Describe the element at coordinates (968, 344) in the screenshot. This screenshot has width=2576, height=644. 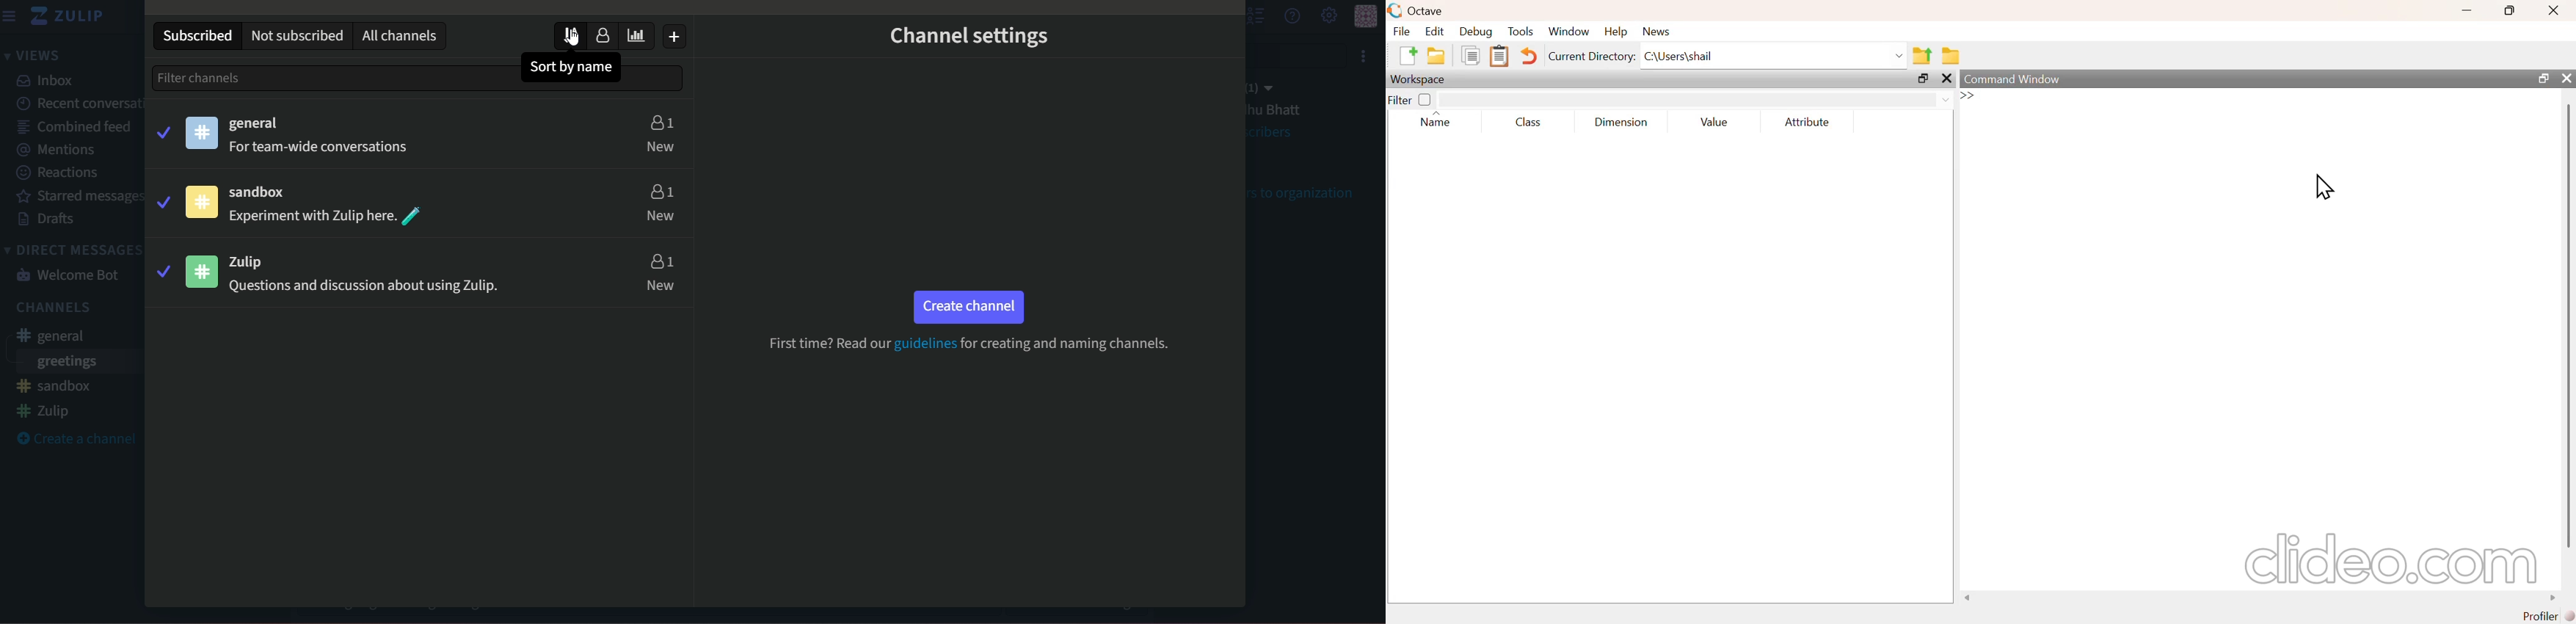
I see `text` at that location.